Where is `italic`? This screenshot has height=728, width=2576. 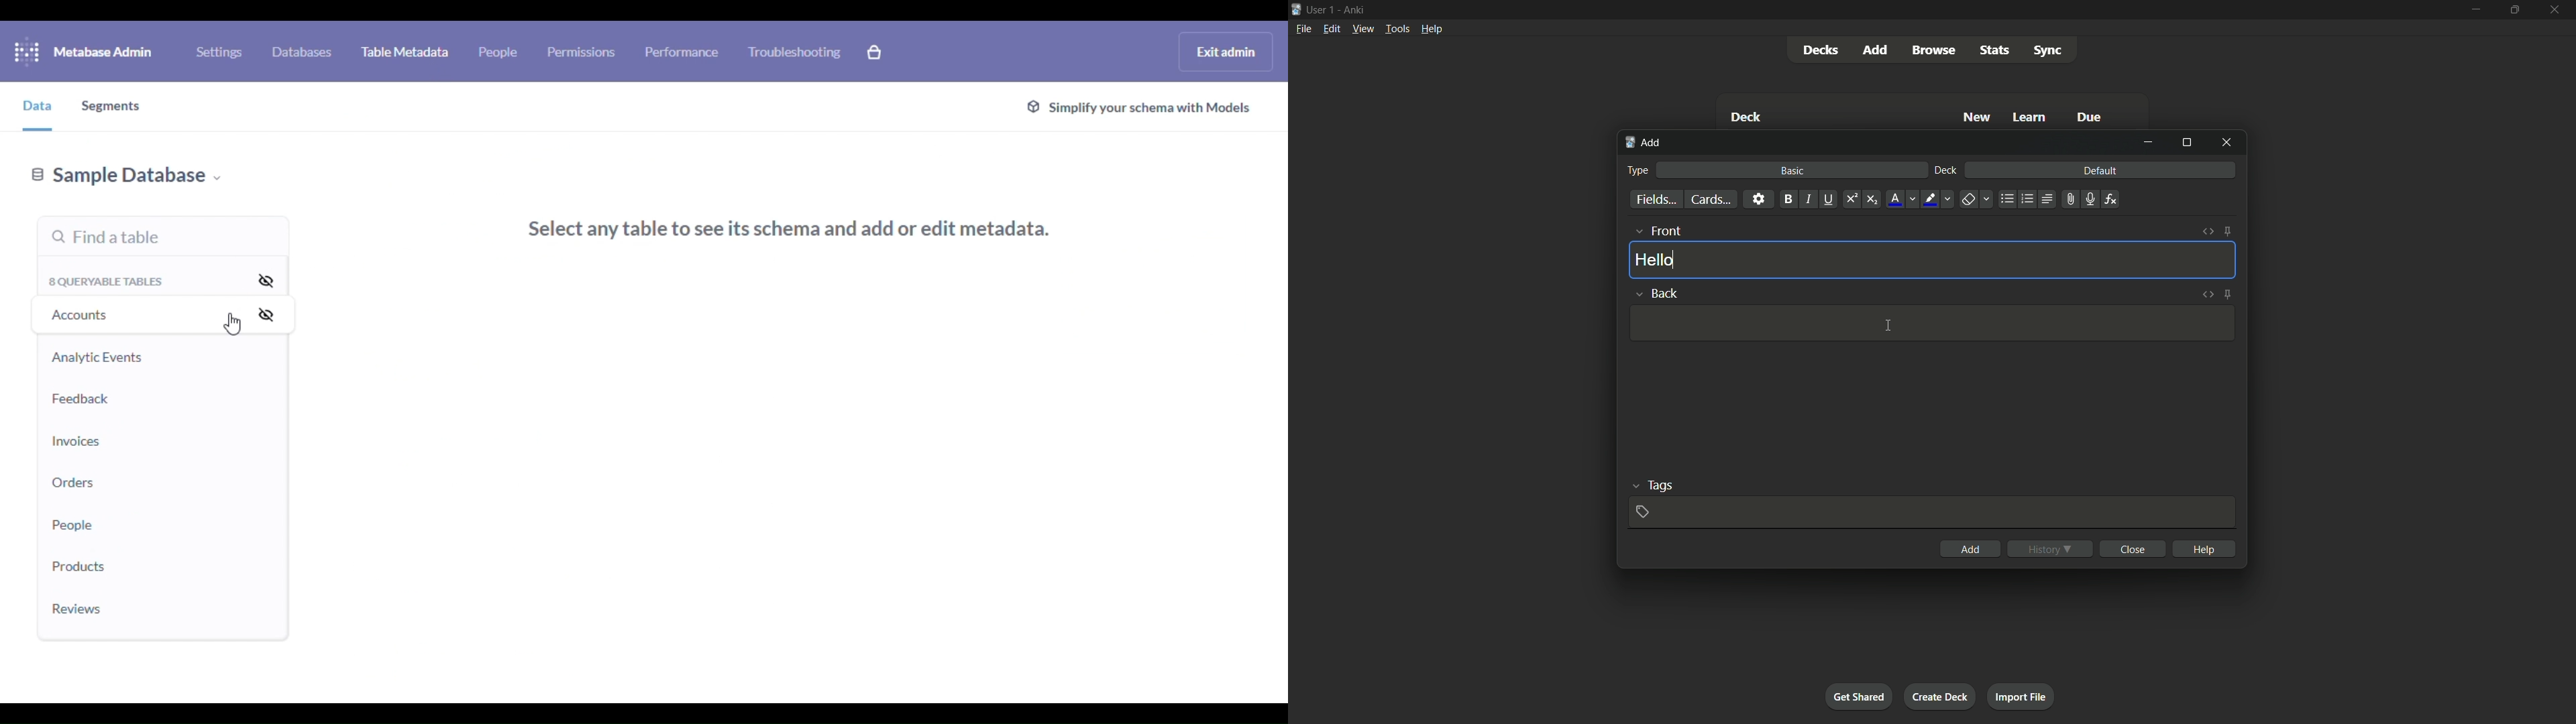 italic is located at coordinates (1808, 199).